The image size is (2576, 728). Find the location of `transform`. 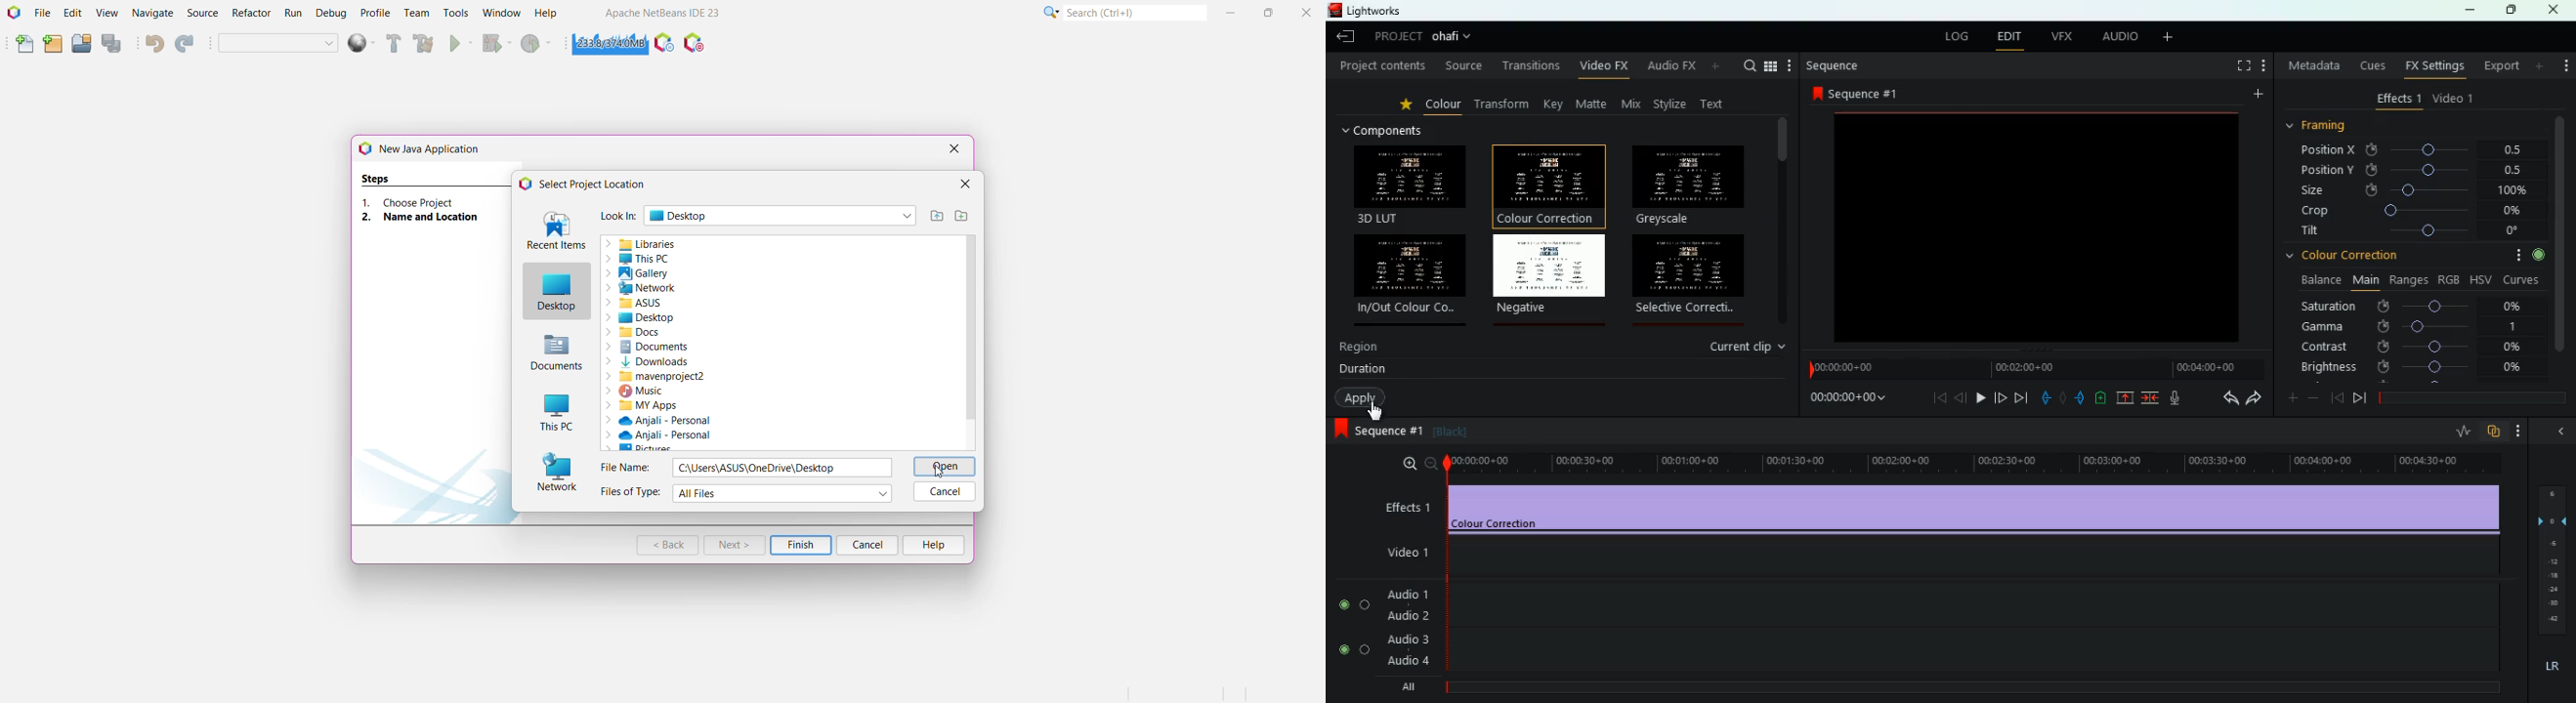

transform is located at coordinates (1506, 104).